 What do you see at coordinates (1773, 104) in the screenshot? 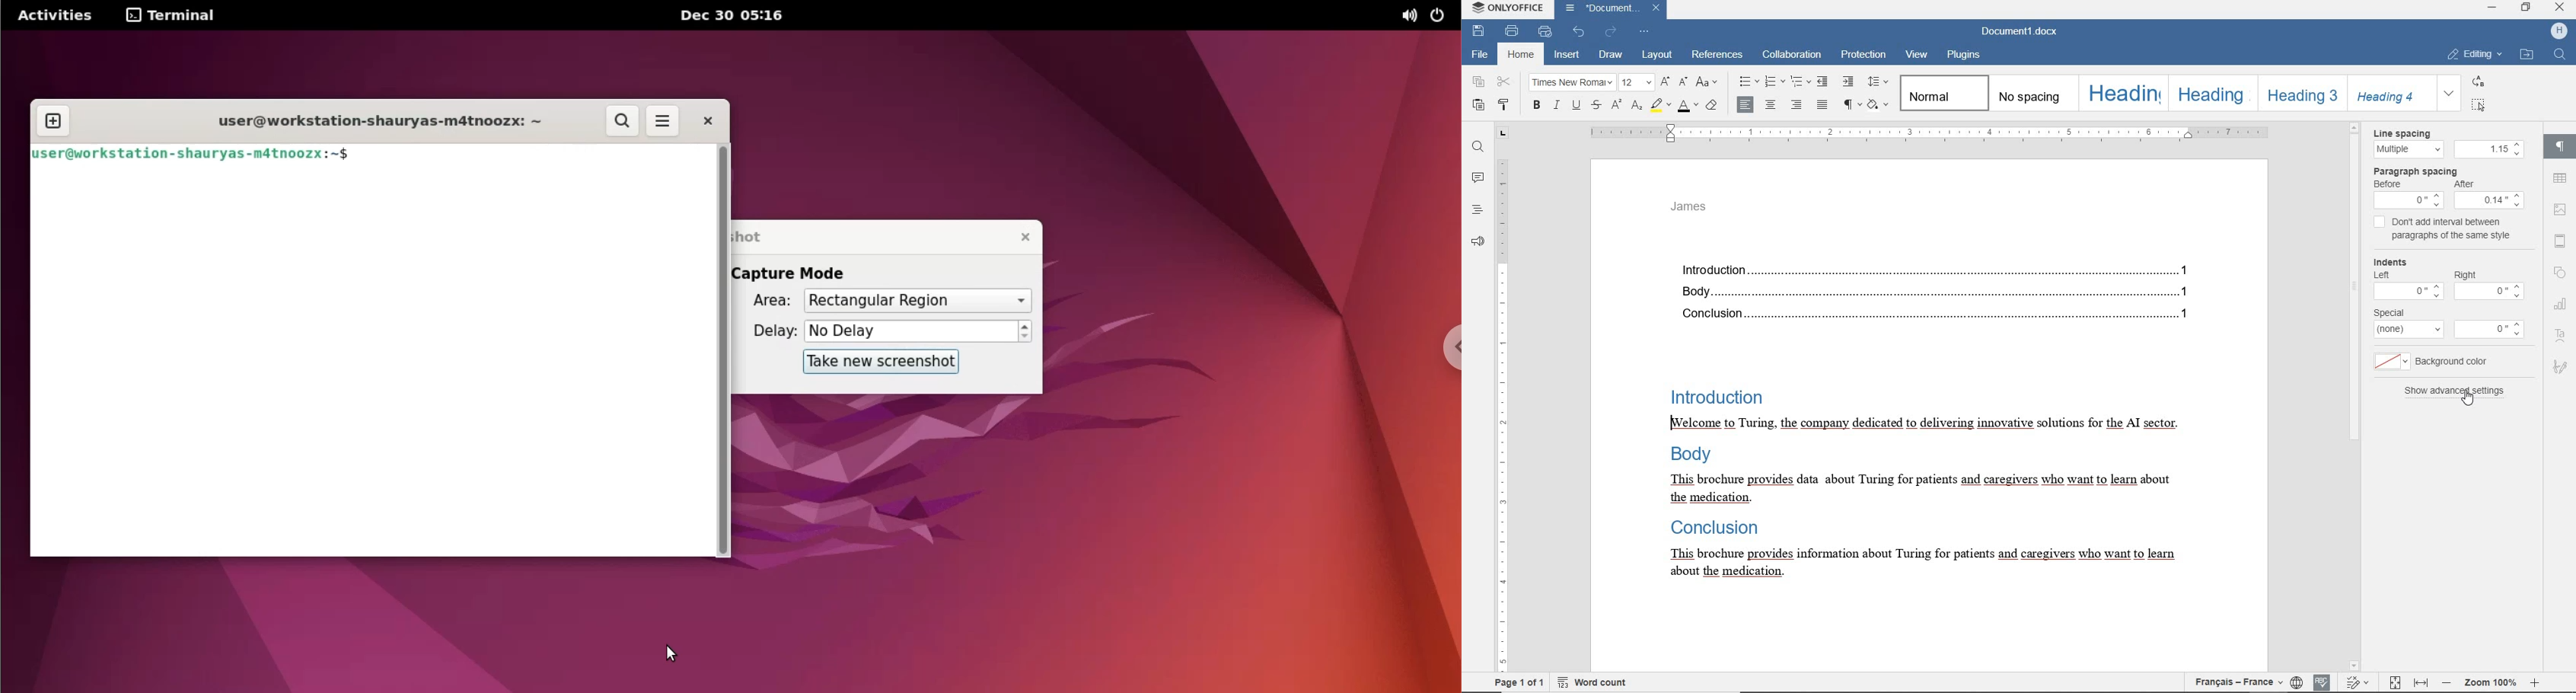
I see `align center` at bounding box center [1773, 104].